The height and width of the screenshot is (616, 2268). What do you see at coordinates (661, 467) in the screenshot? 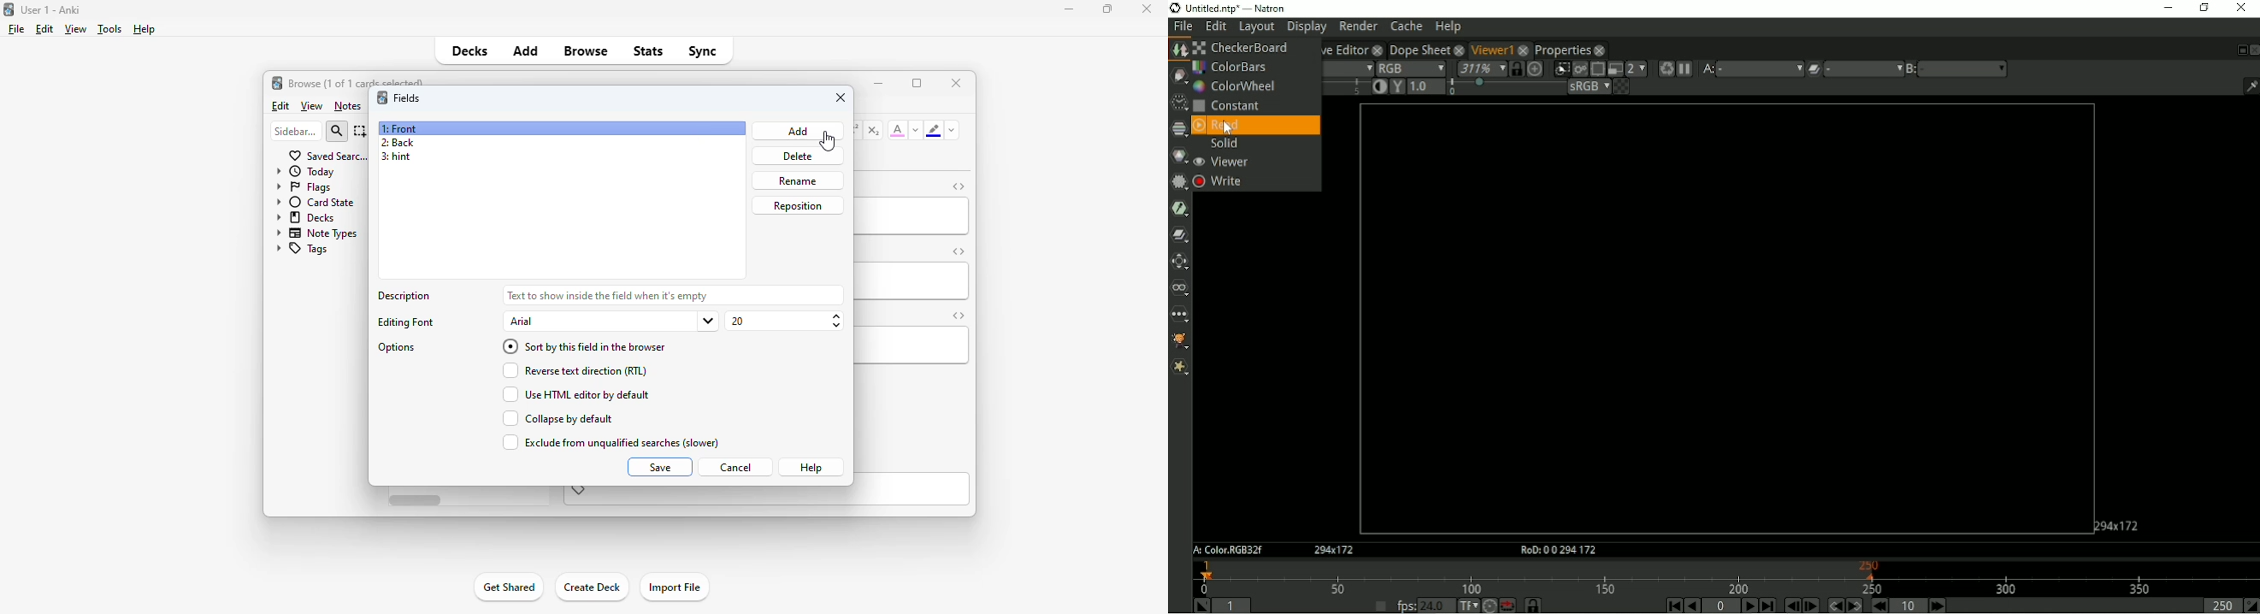
I see `save` at bounding box center [661, 467].